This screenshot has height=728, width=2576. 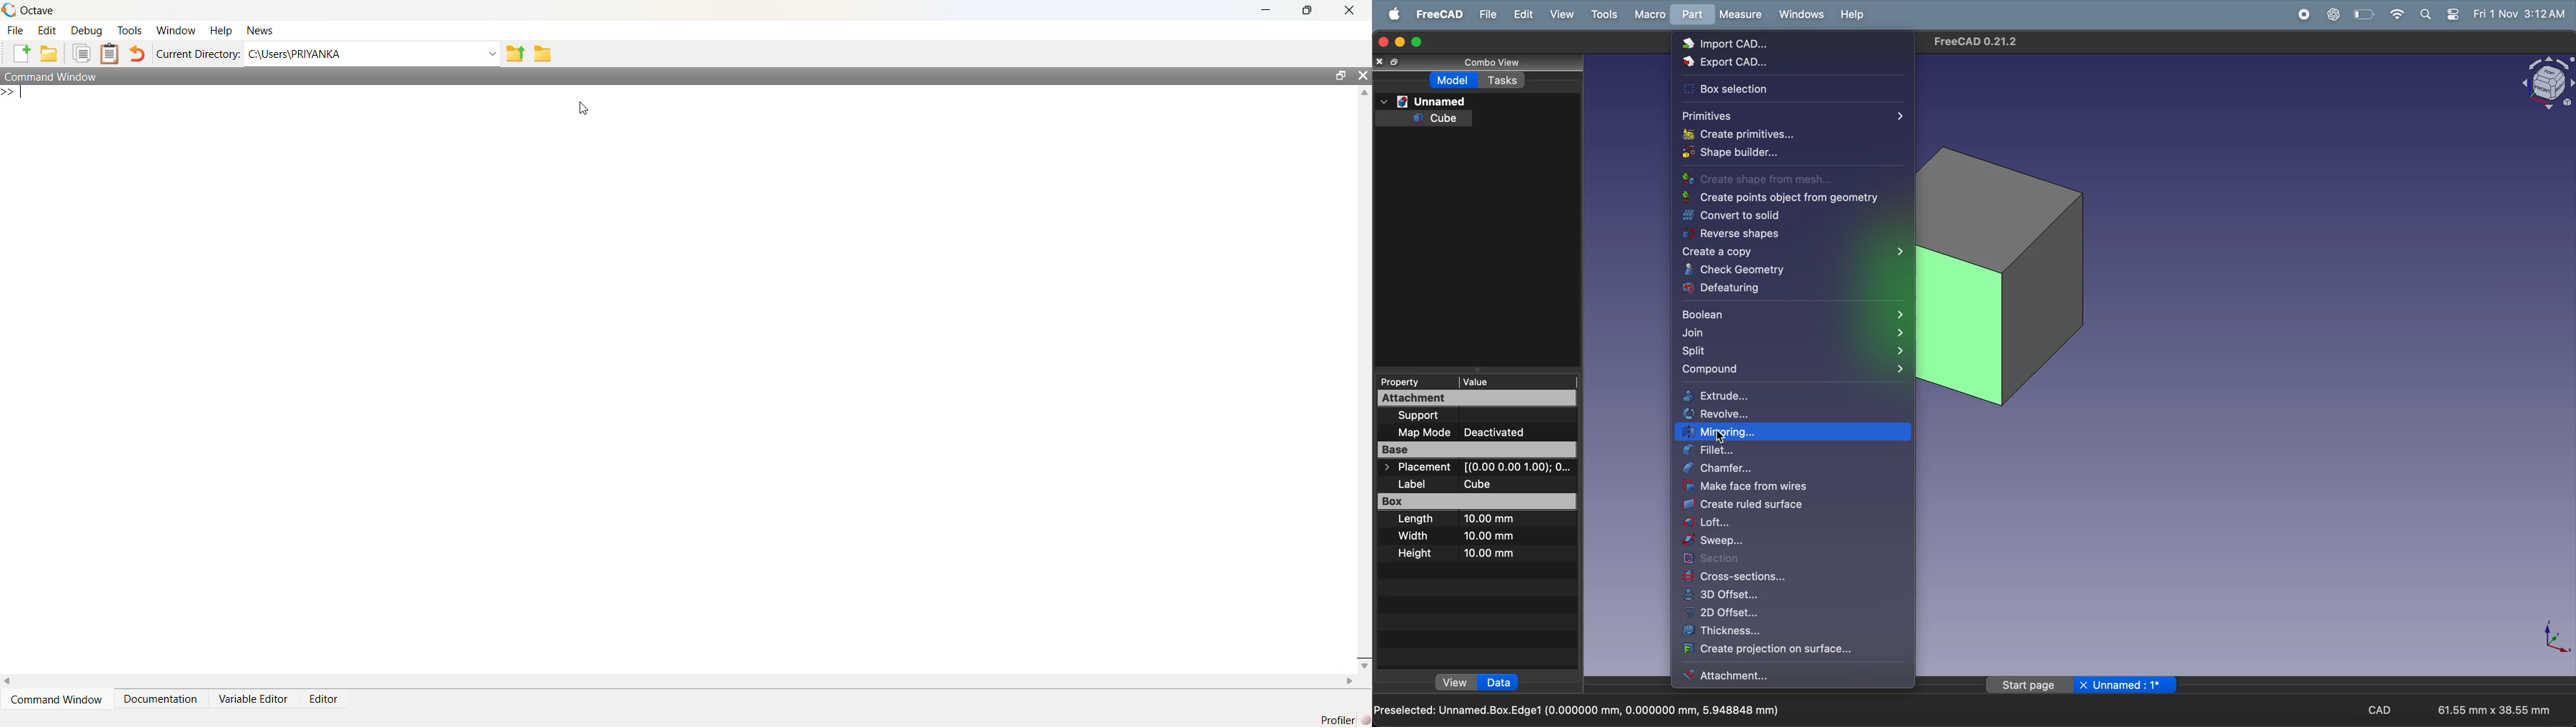 I want to click on export cad, so click(x=1785, y=63).